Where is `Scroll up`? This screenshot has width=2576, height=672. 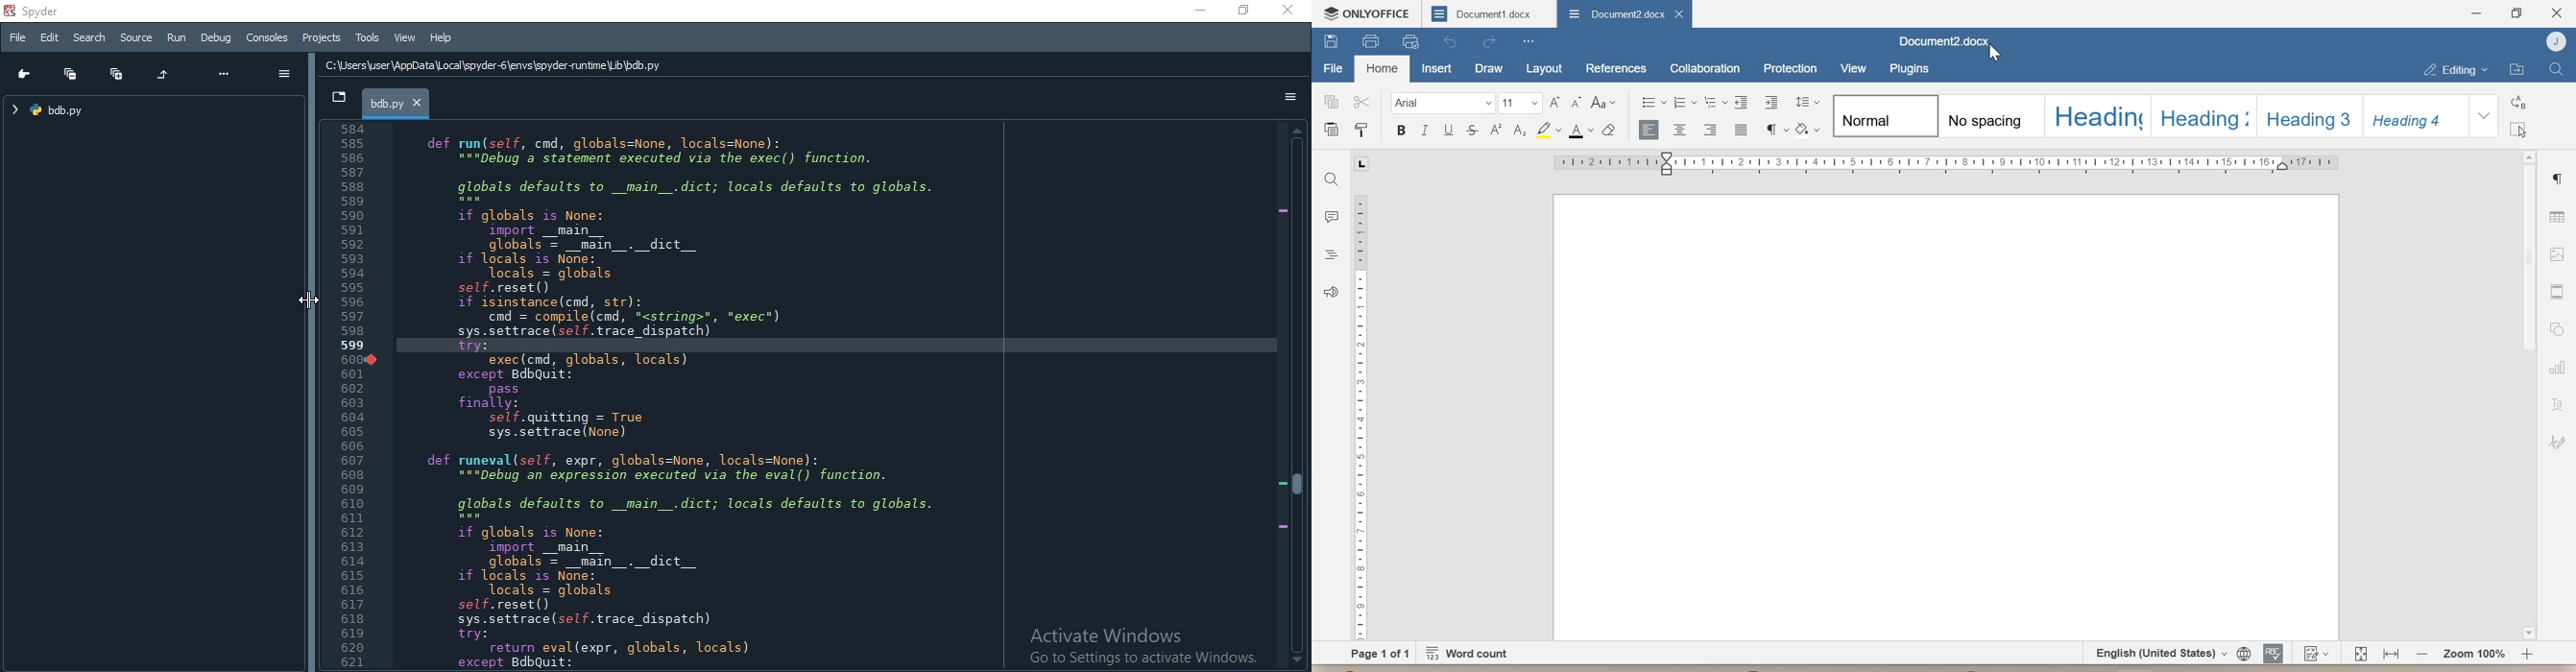
Scroll up is located at coordinates (2529, 155).